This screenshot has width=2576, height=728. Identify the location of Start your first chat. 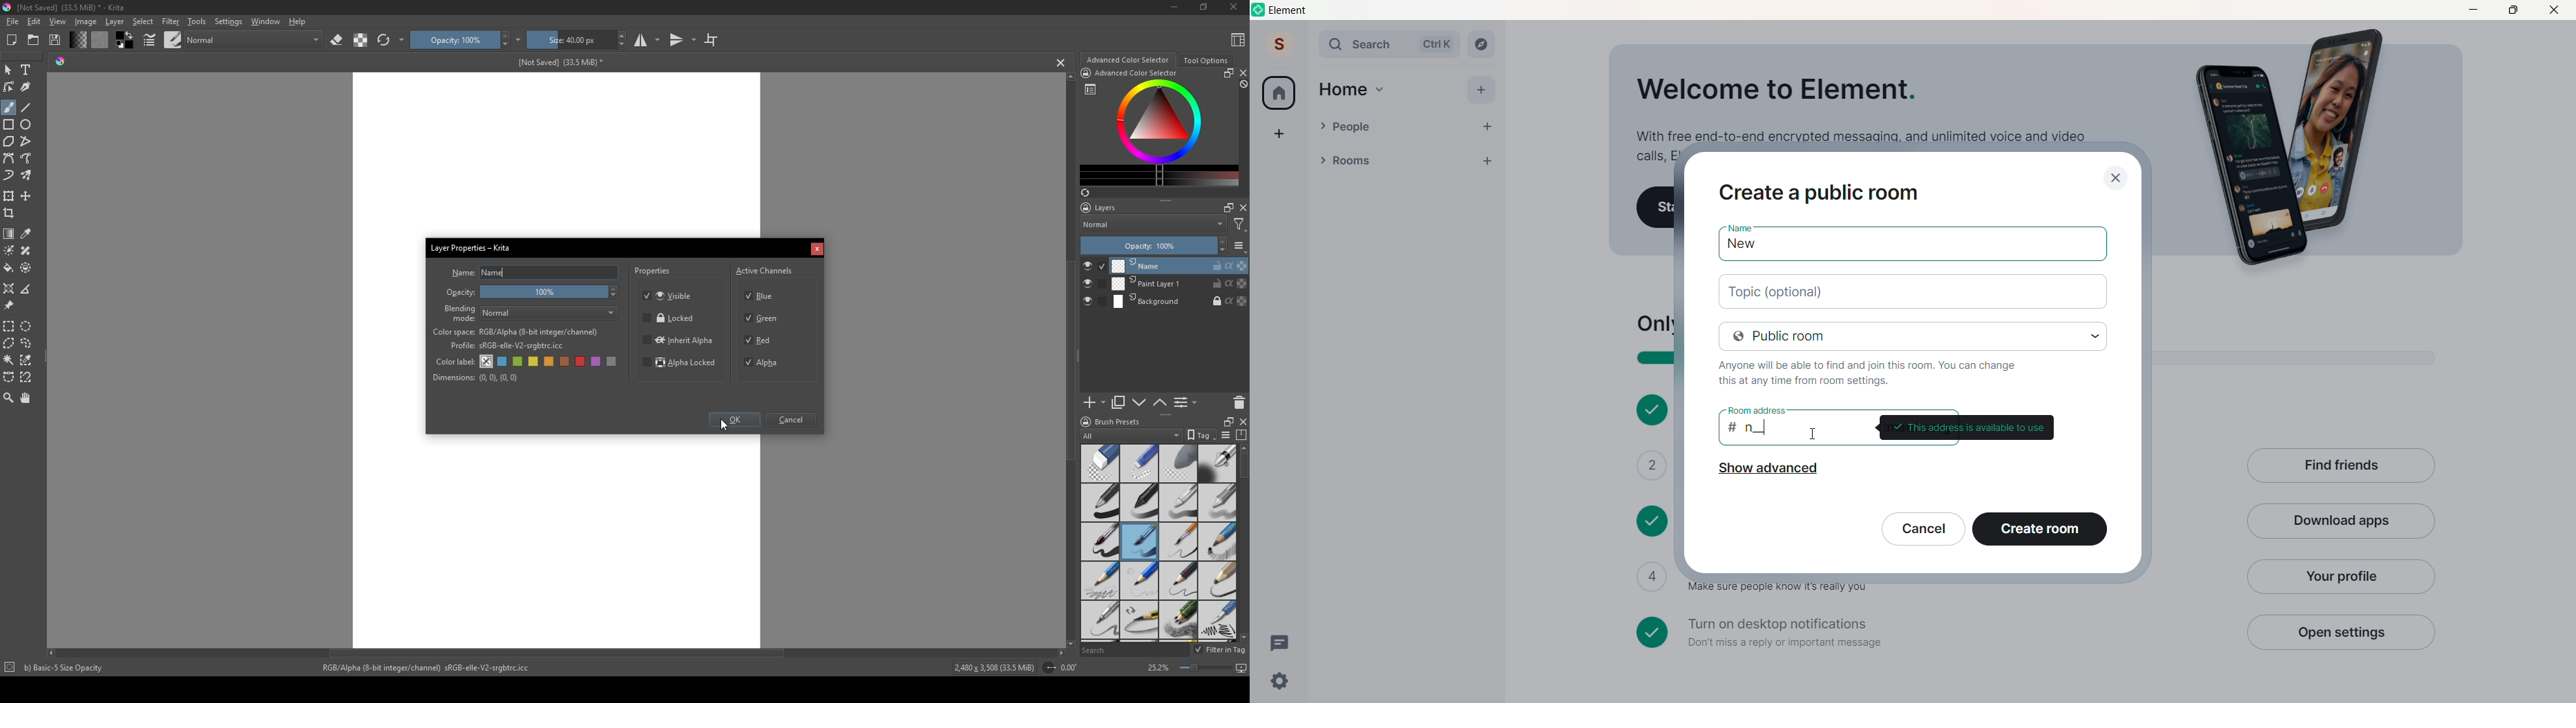
(1656, 208).